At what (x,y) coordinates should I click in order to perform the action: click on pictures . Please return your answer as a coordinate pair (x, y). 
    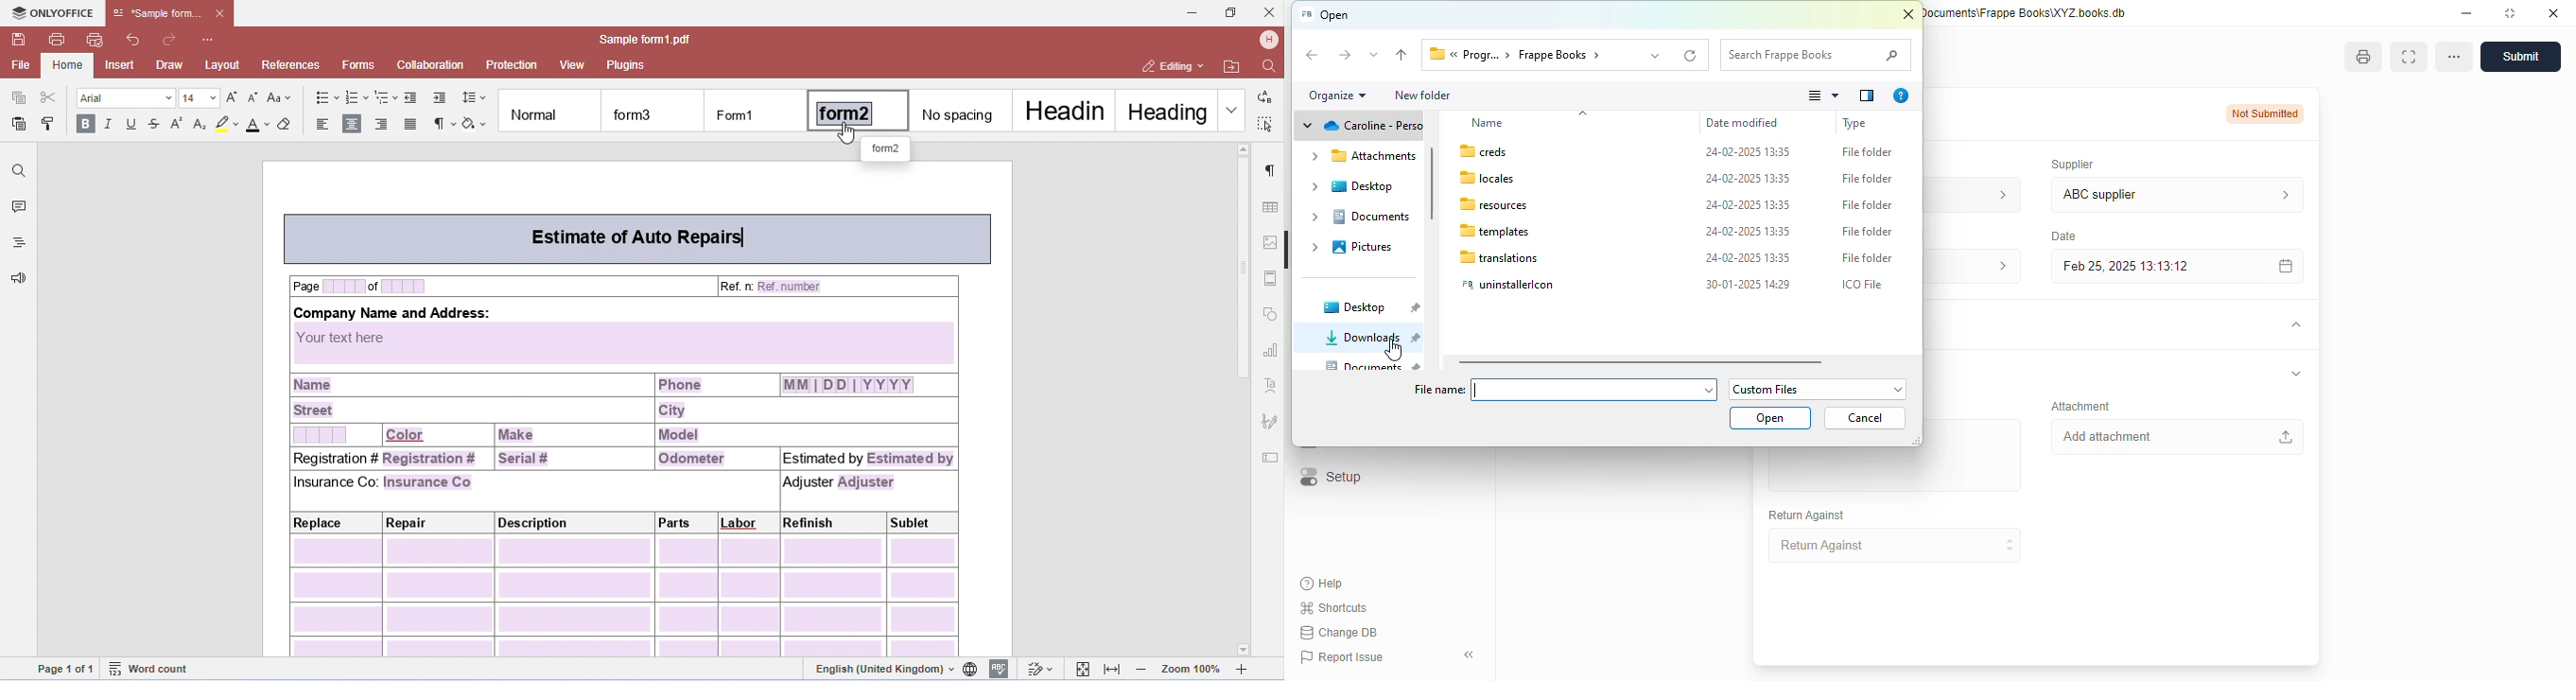
    Looking at the image, I should click on (1351, 247).